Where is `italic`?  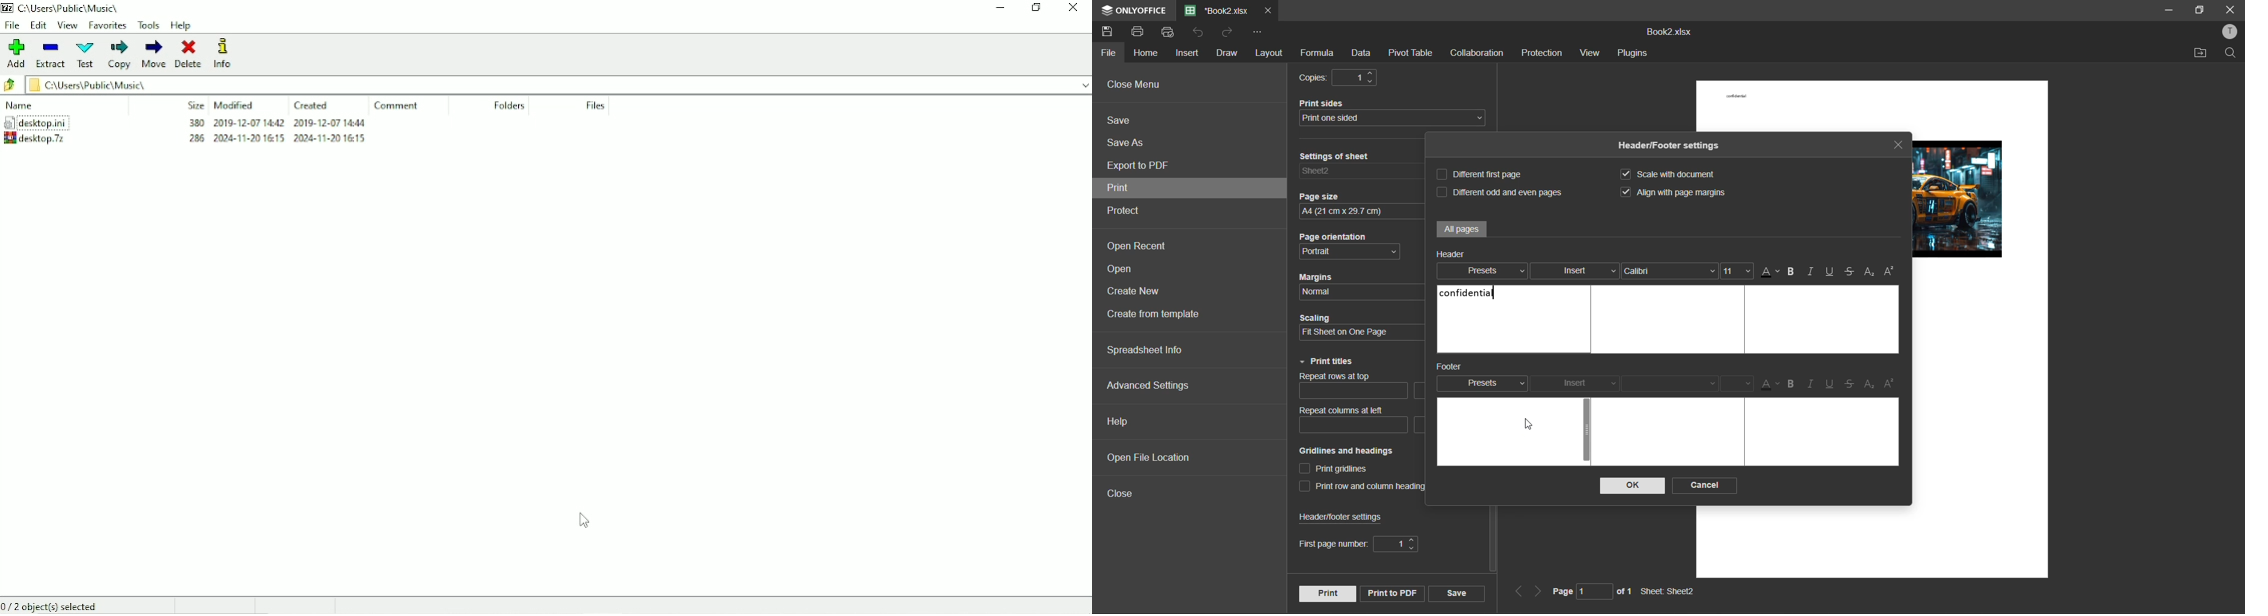 italic is located at coordinates (1812, 271).